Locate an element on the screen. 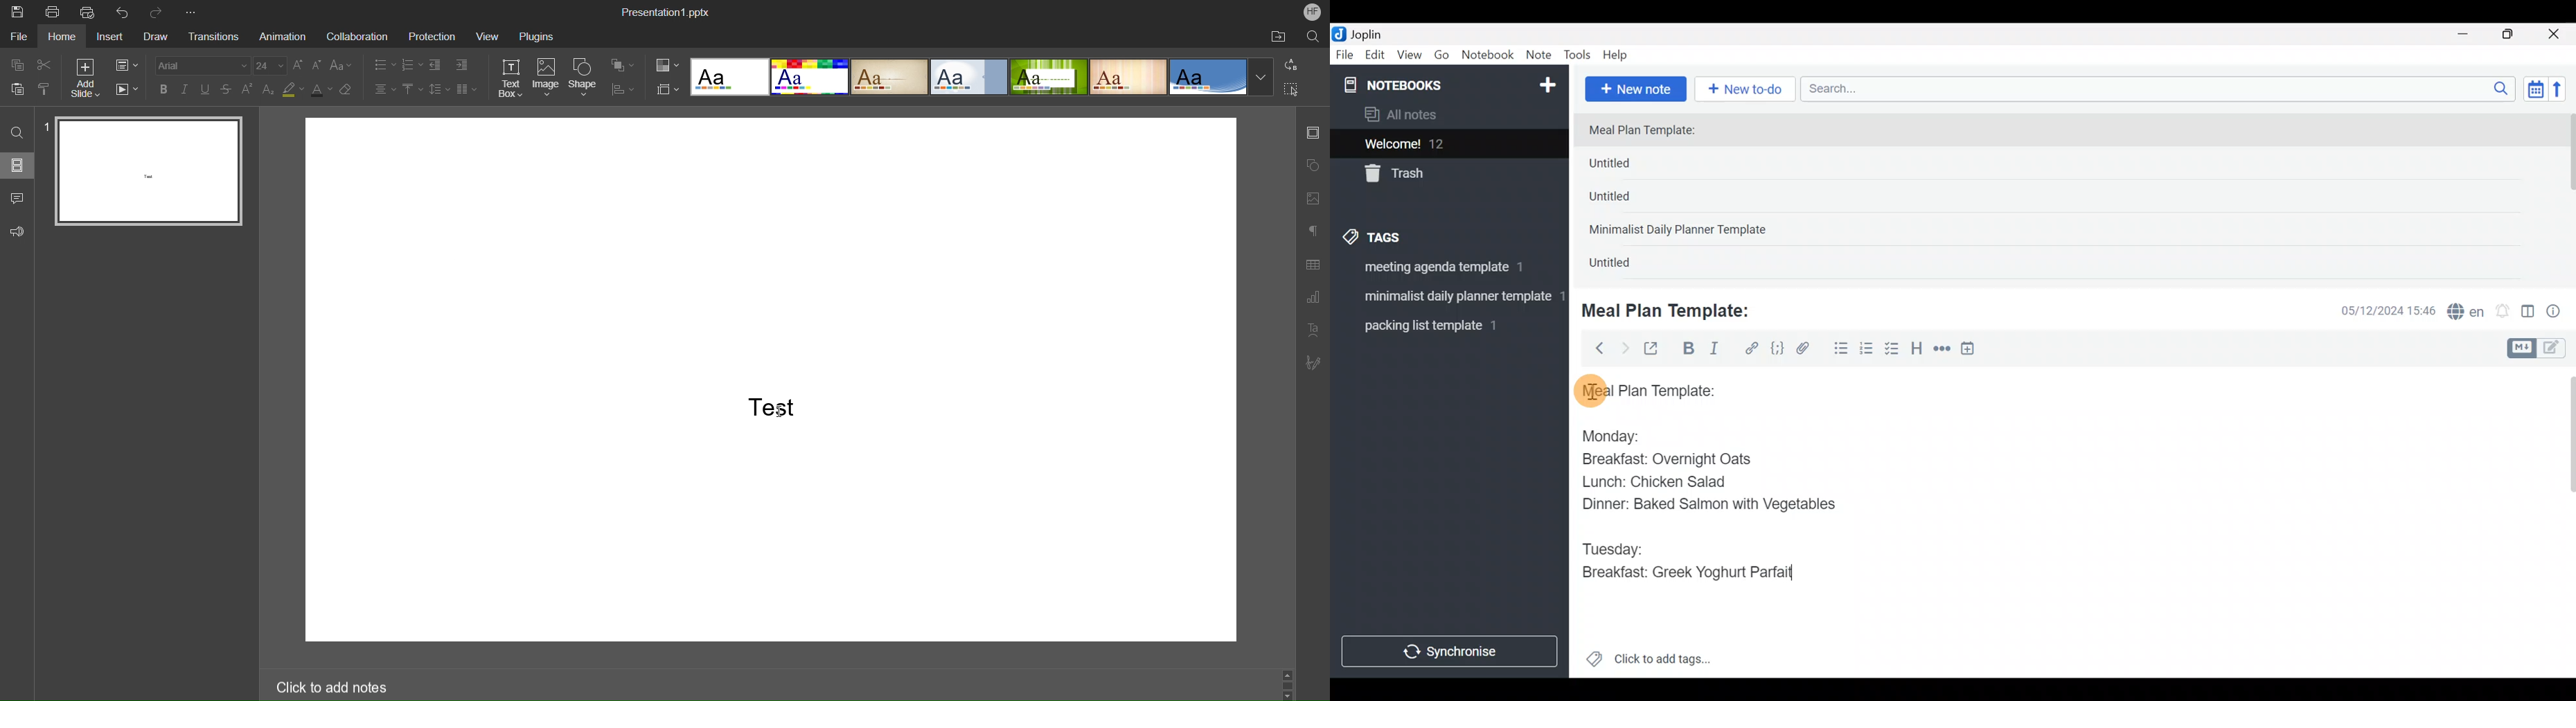  Toggle editor layout is located at coordinates (2529, 313).